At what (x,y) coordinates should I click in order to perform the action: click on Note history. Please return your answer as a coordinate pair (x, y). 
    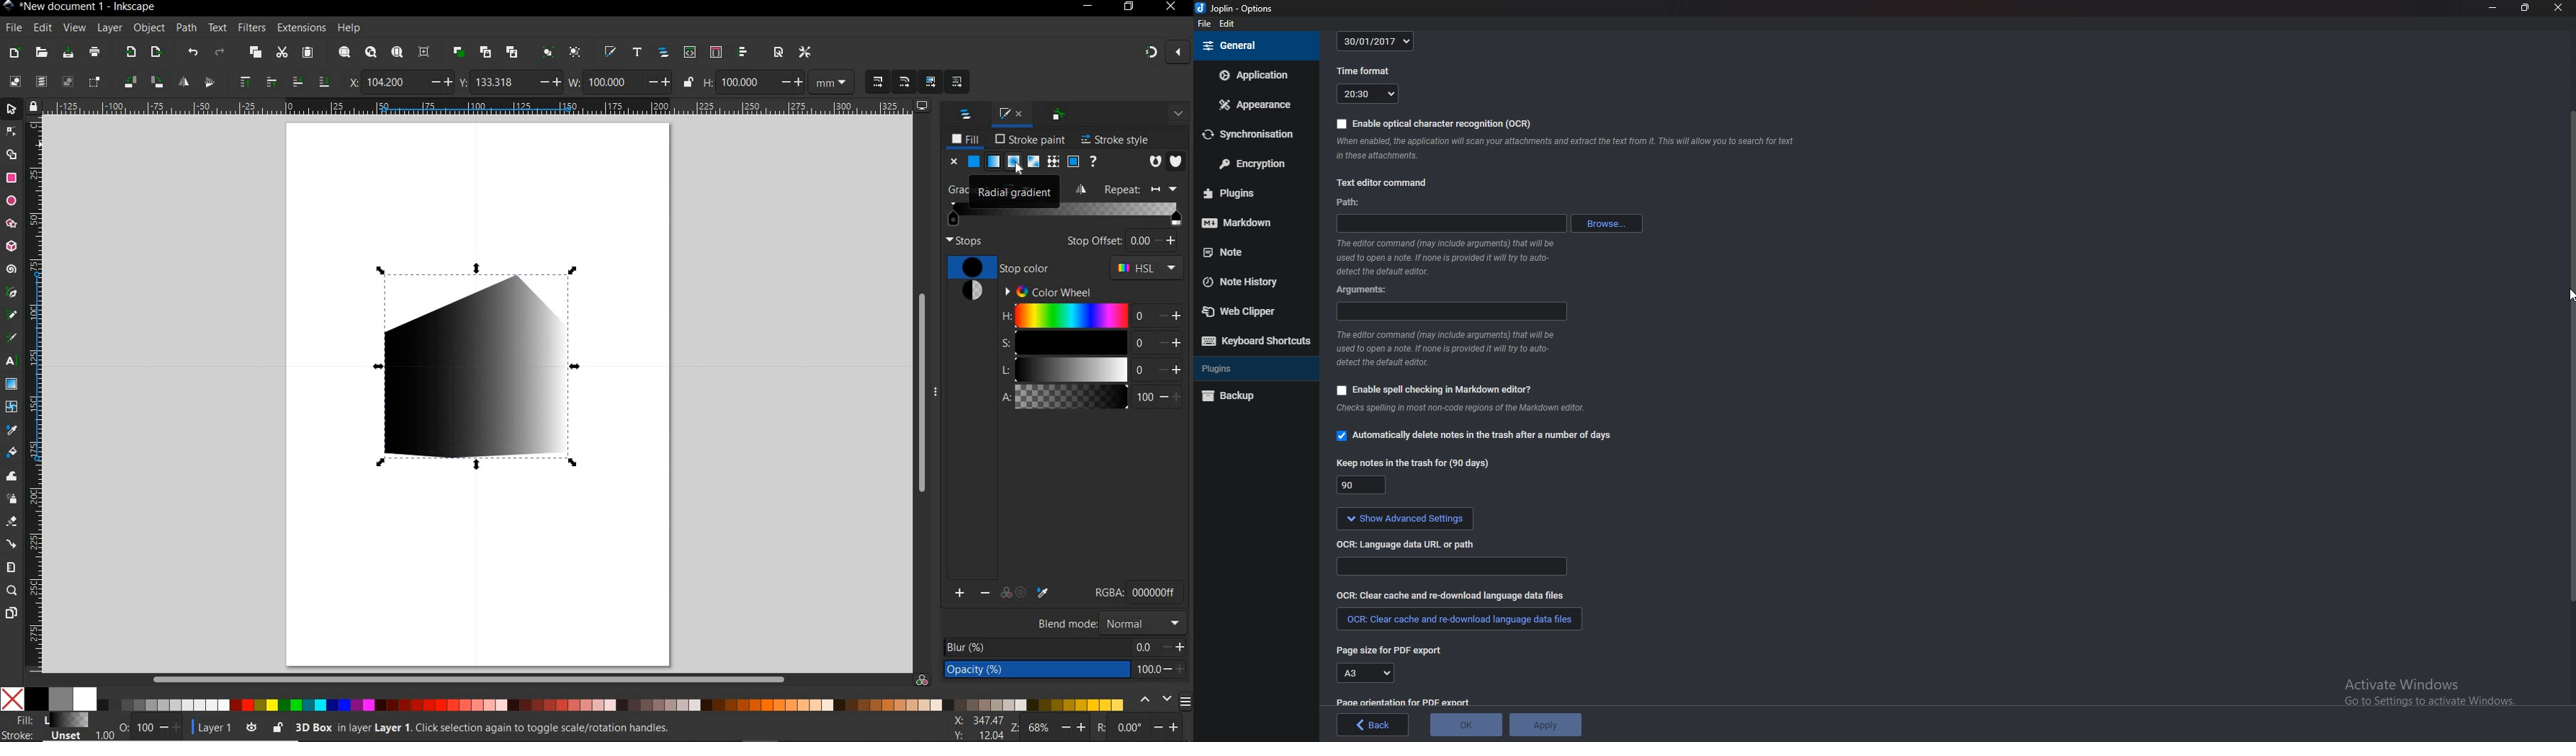
    Looking at the image, I should click on (1247, 282).